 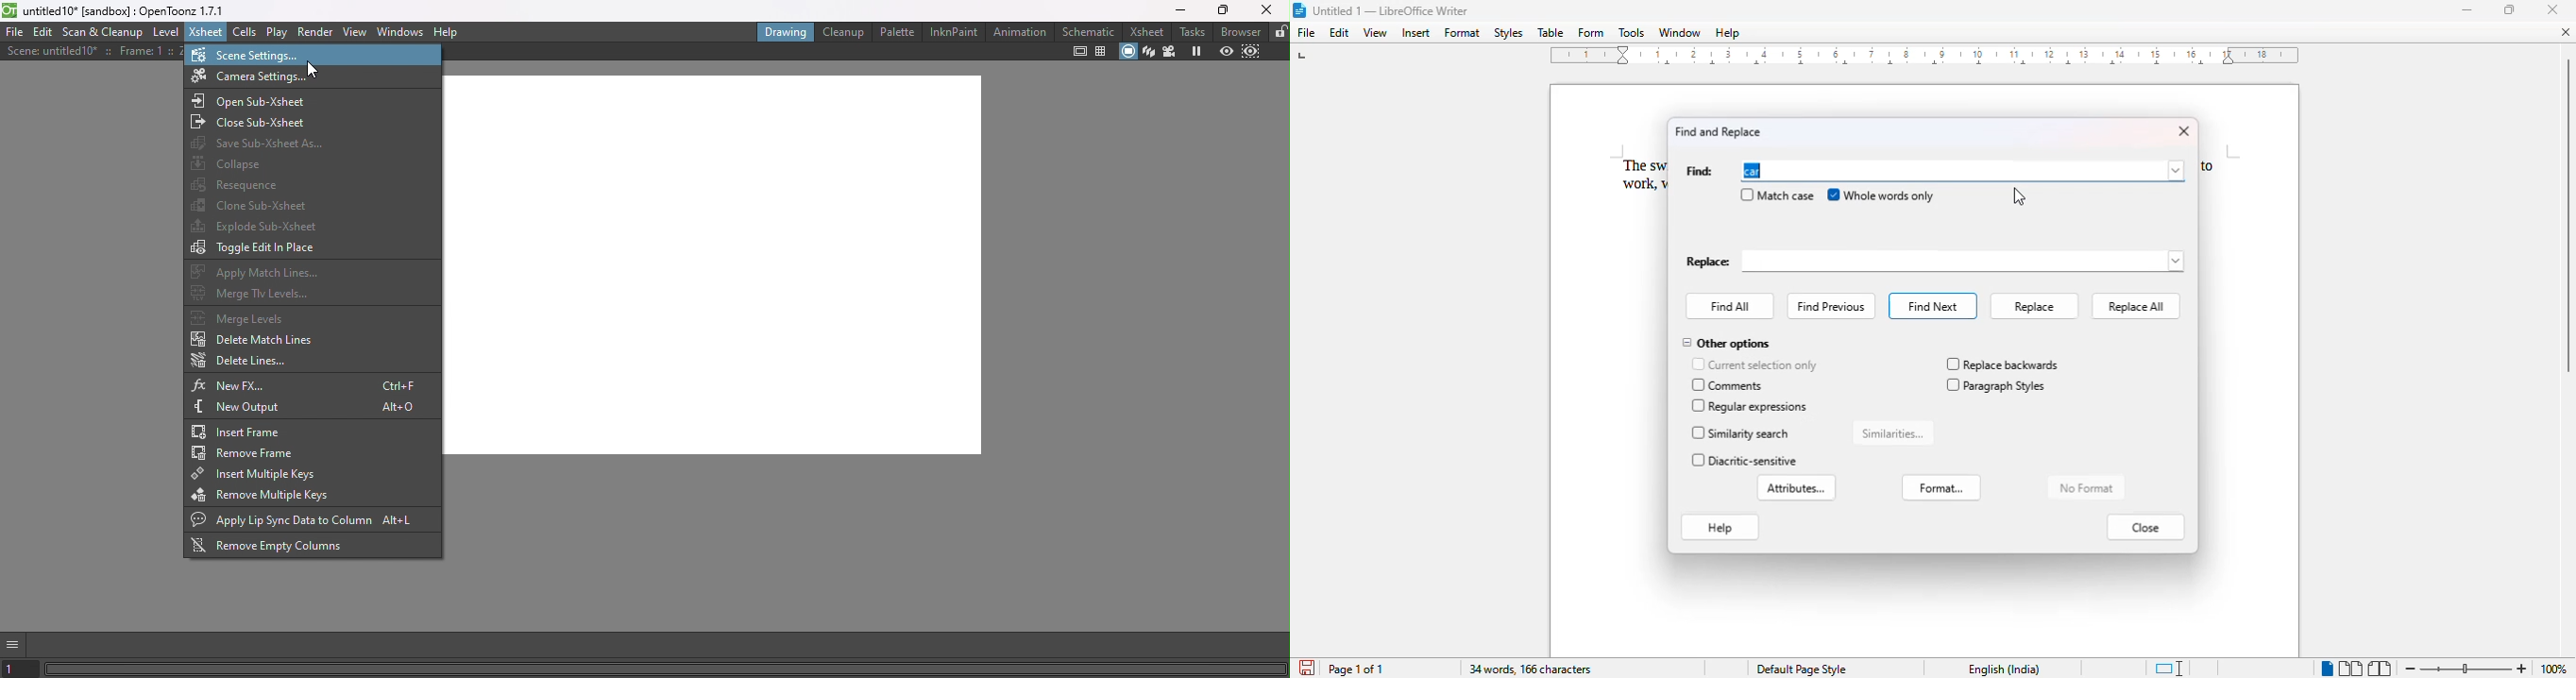 What do you see at coordinates (2563, 33) in the screenshot?
I see `close` at bounding box center [2563, 33].